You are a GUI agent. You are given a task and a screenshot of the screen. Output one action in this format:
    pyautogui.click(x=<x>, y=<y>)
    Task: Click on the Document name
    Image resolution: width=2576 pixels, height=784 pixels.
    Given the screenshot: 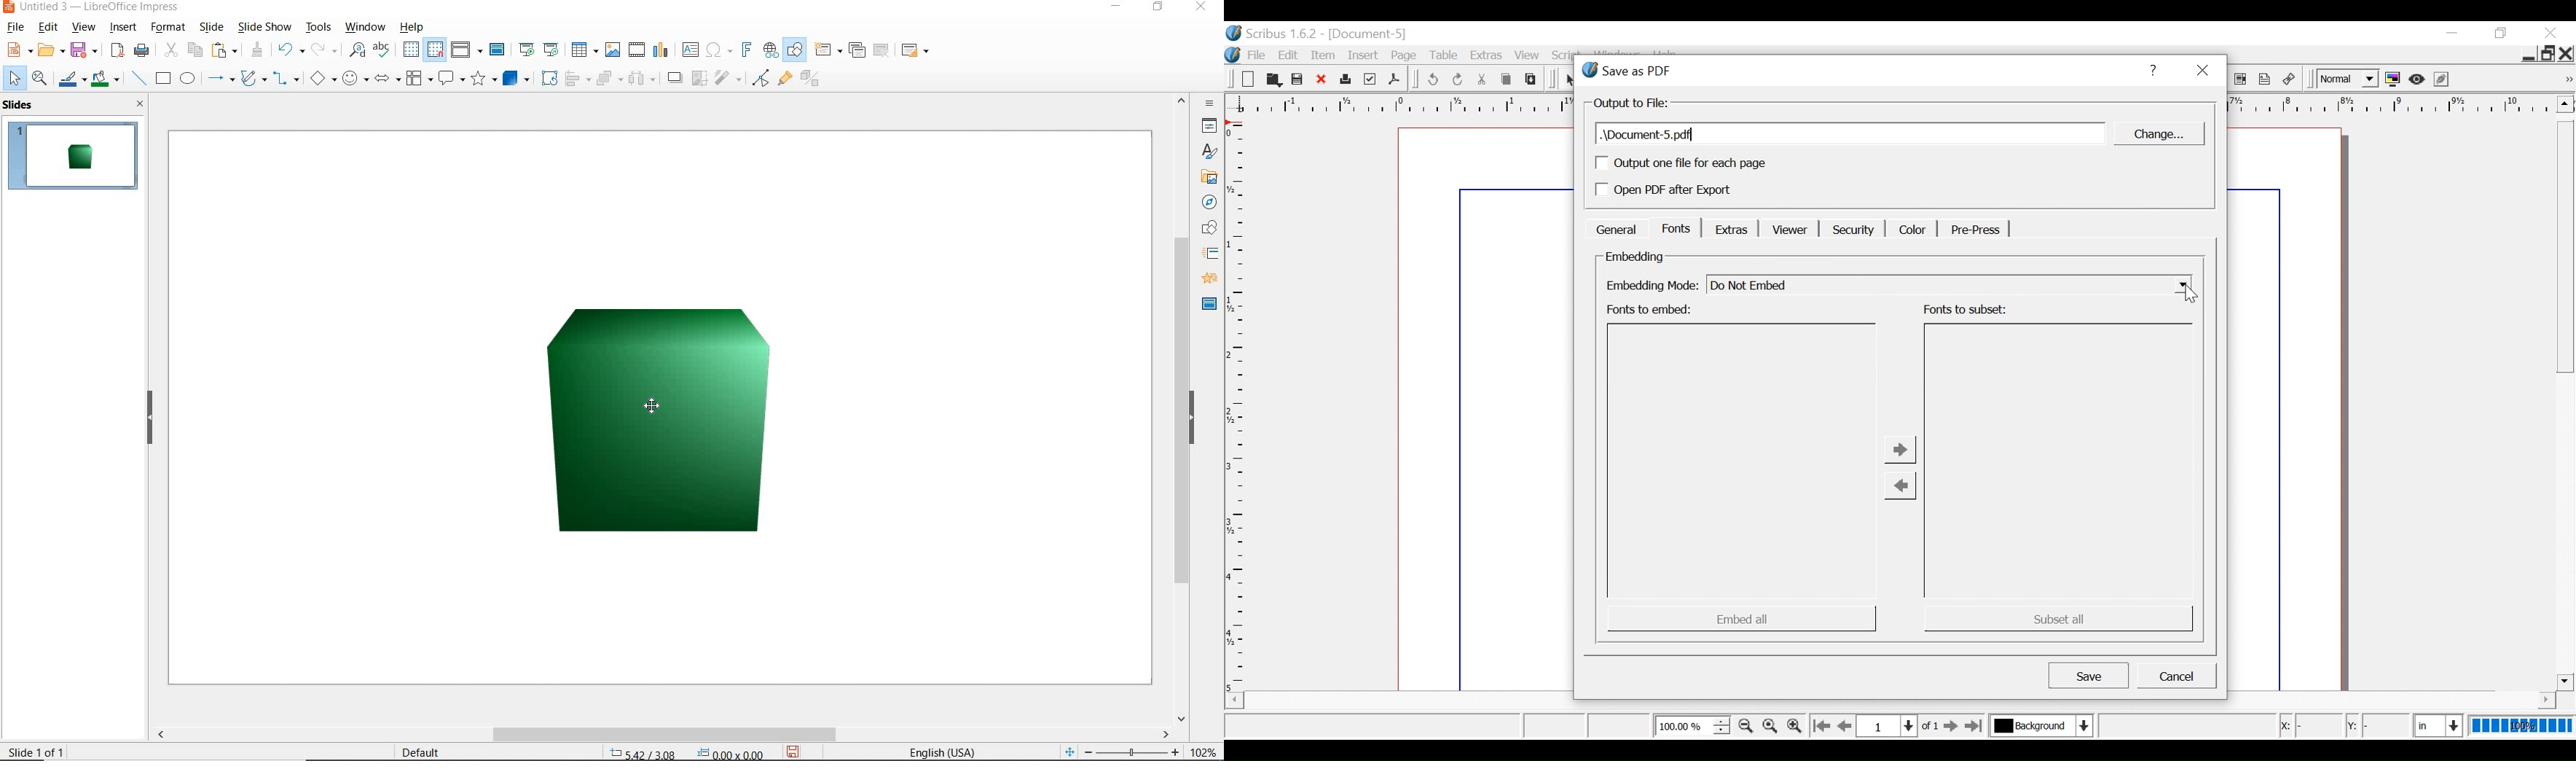 What is the action you would take?
    pyautogui.click(x=1851, y=134)
    